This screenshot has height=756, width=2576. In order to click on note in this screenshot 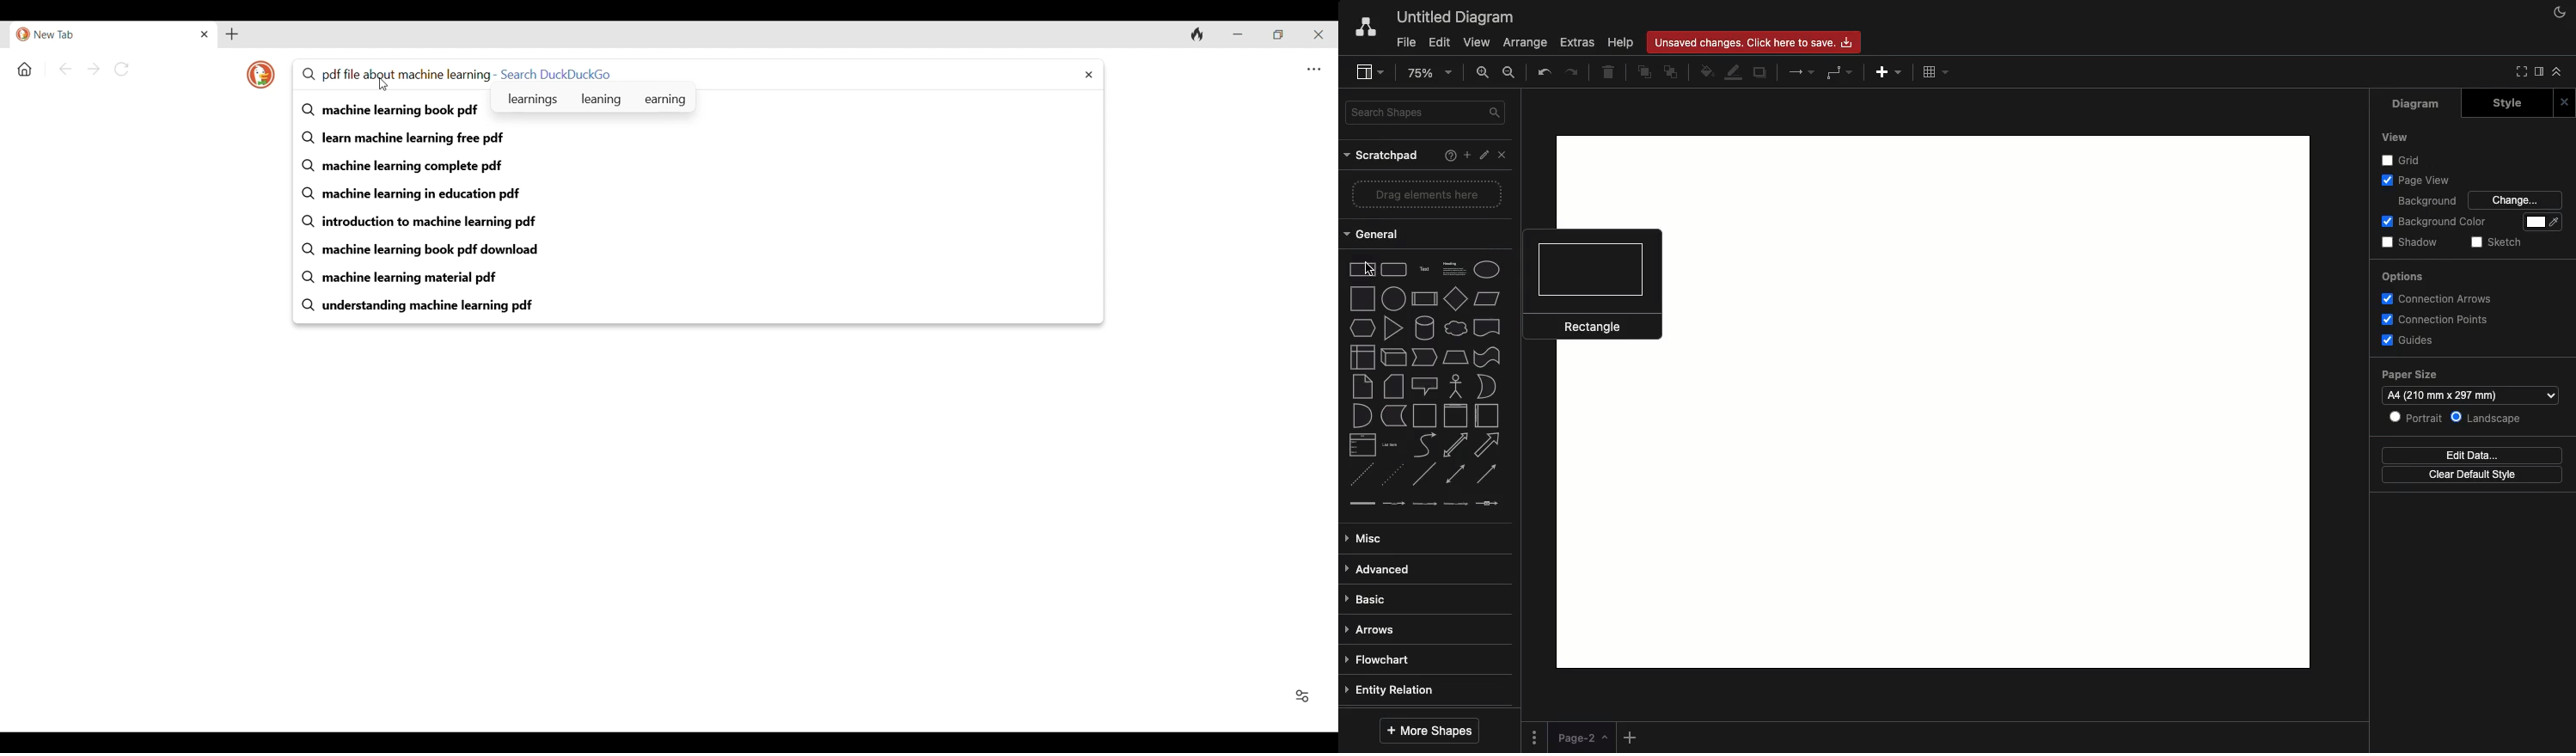, I will do `click(1363, 386)`.